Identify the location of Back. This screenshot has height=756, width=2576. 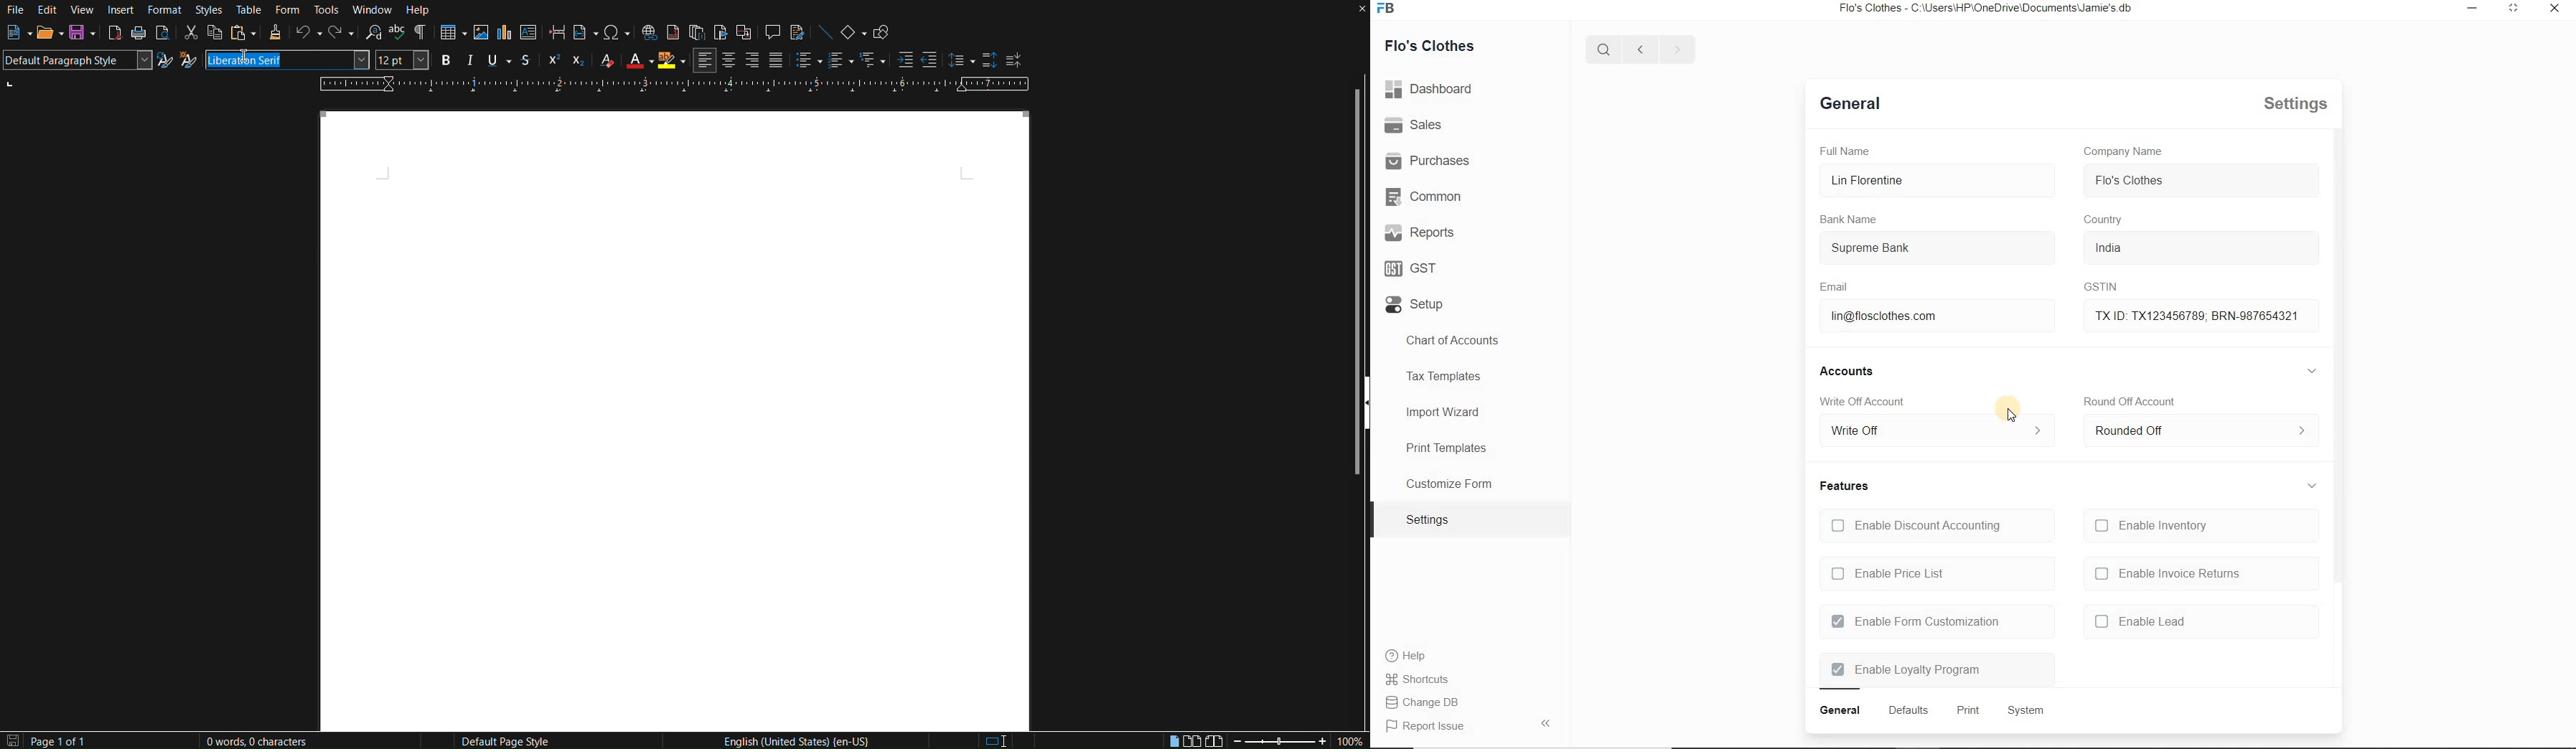
(1639, 48).